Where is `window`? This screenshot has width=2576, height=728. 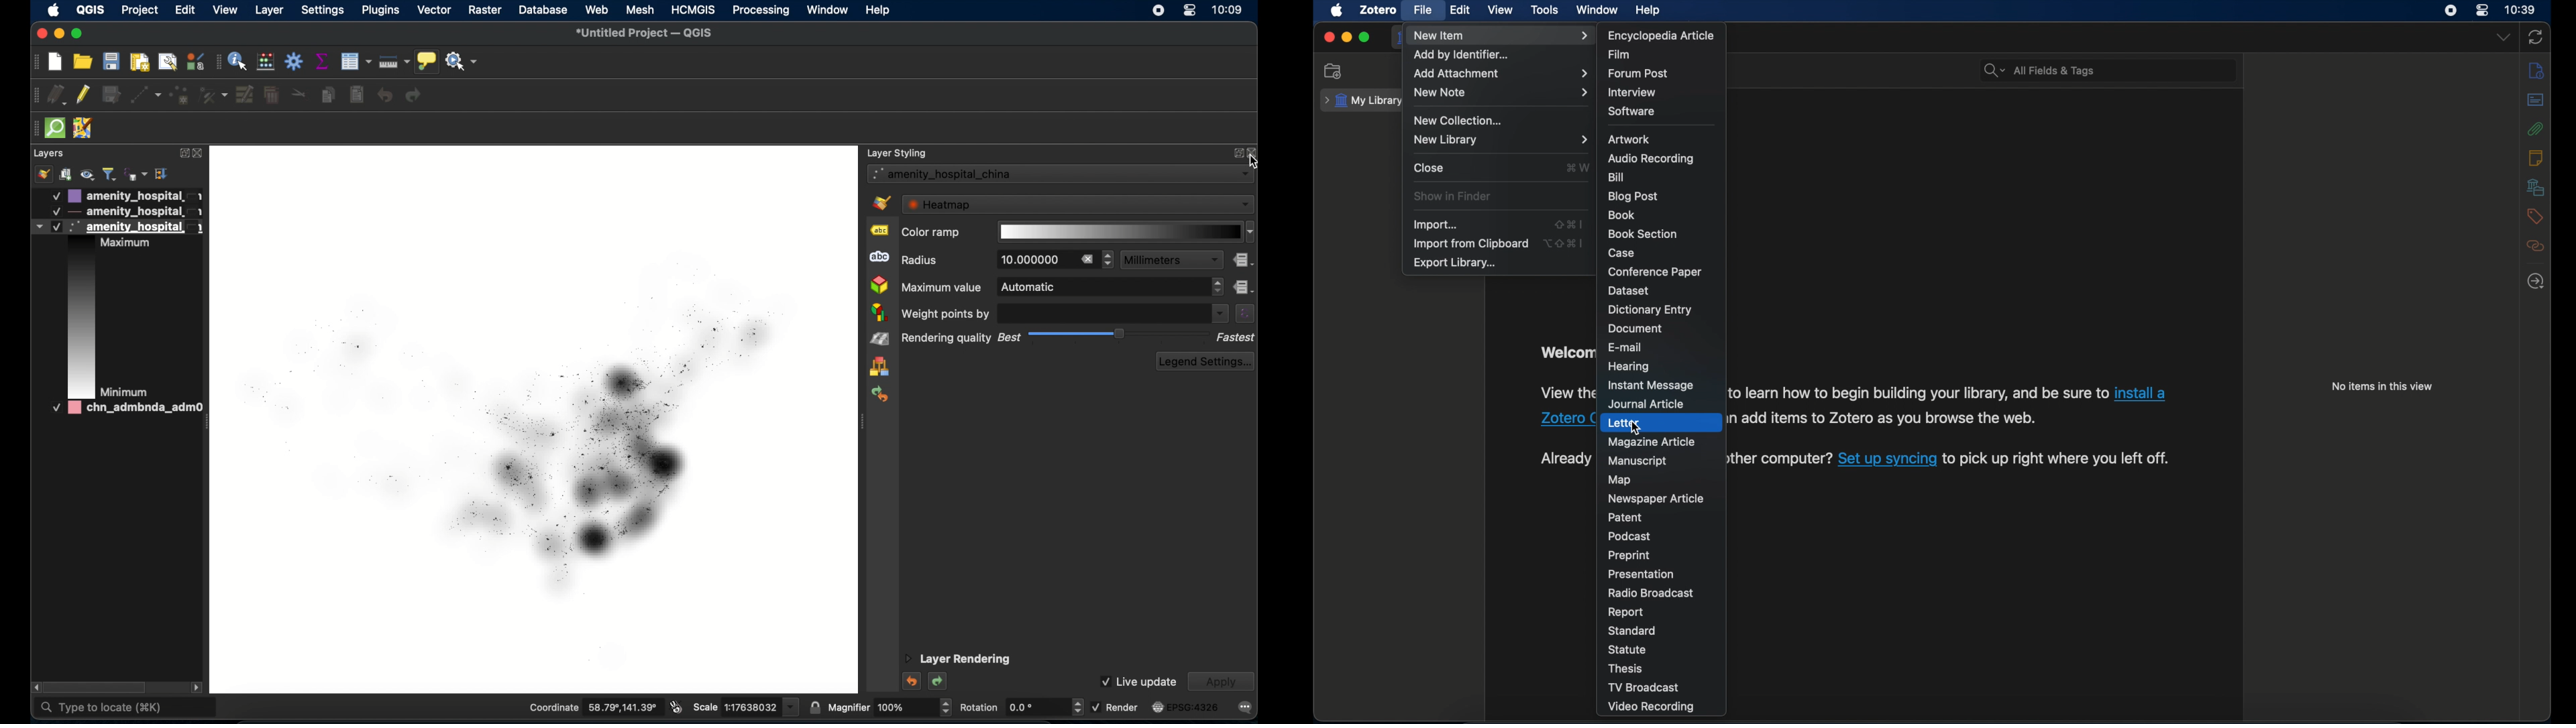 window is located at coordinates (1597, 10).